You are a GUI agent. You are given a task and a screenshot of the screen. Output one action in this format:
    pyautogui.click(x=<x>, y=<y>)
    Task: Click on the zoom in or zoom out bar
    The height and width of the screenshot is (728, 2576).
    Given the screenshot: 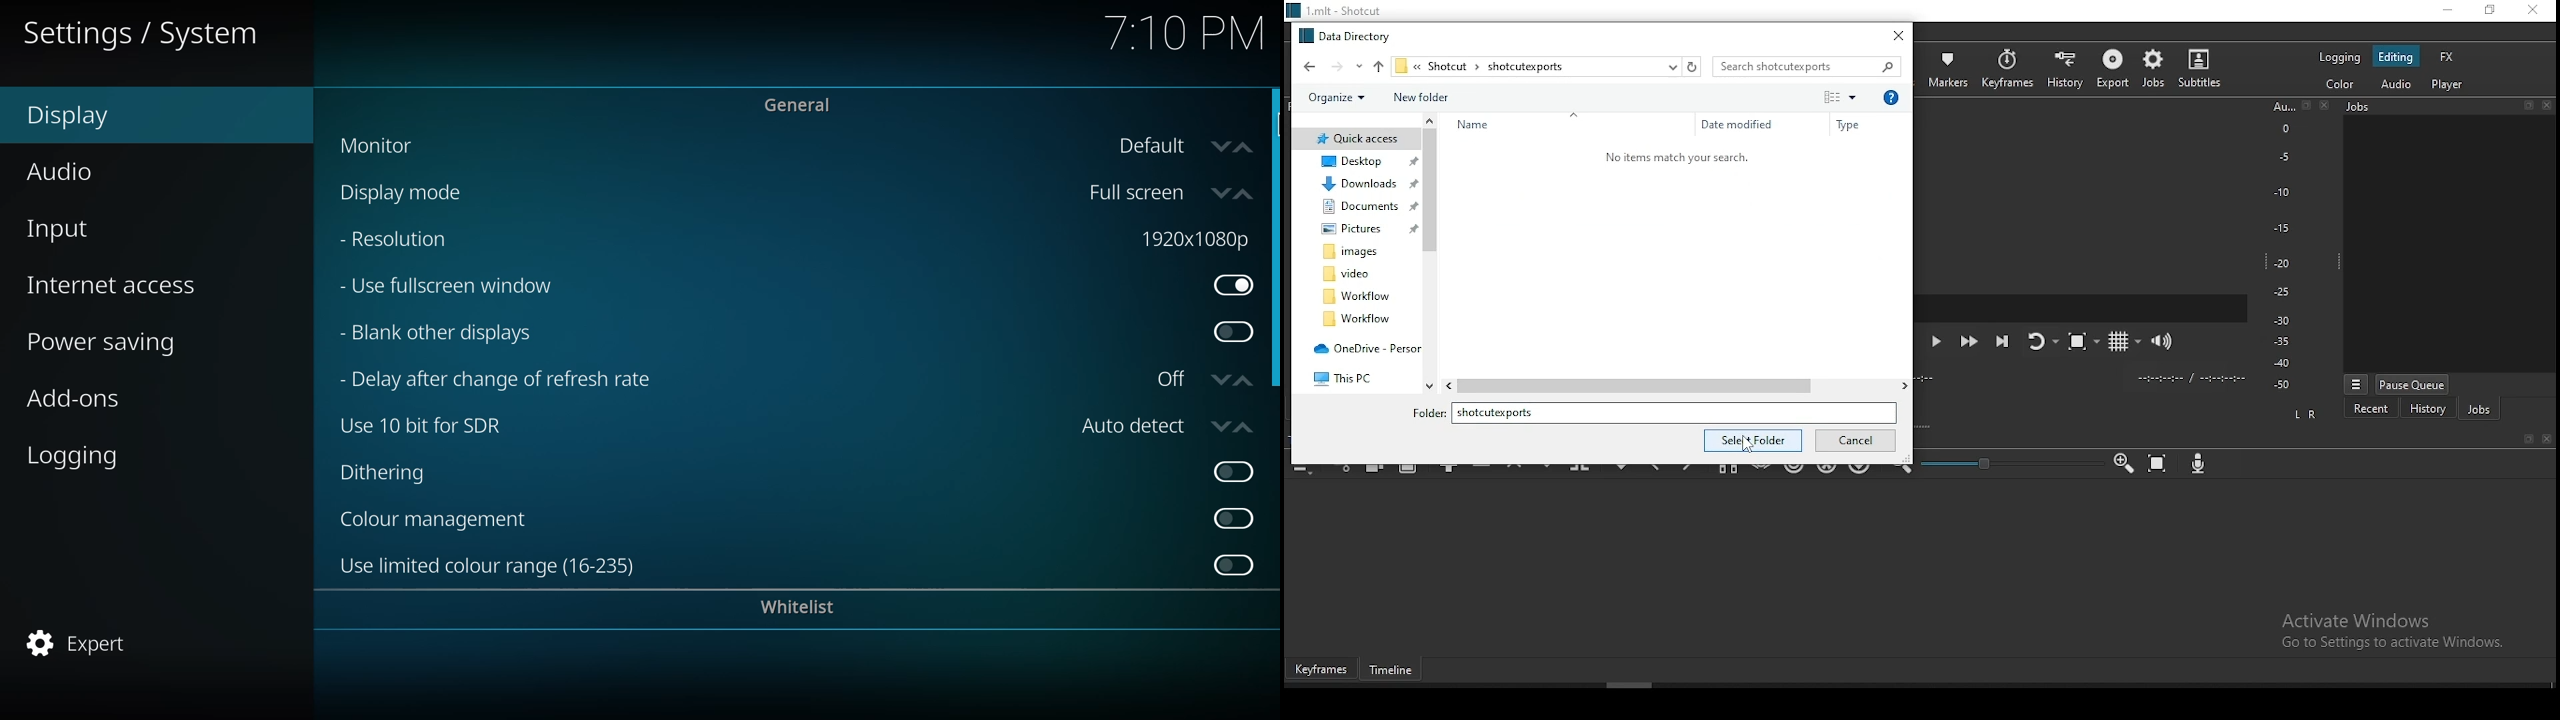 What is the action you would take?
    pyautogui.click(x=2002, y=463)
    